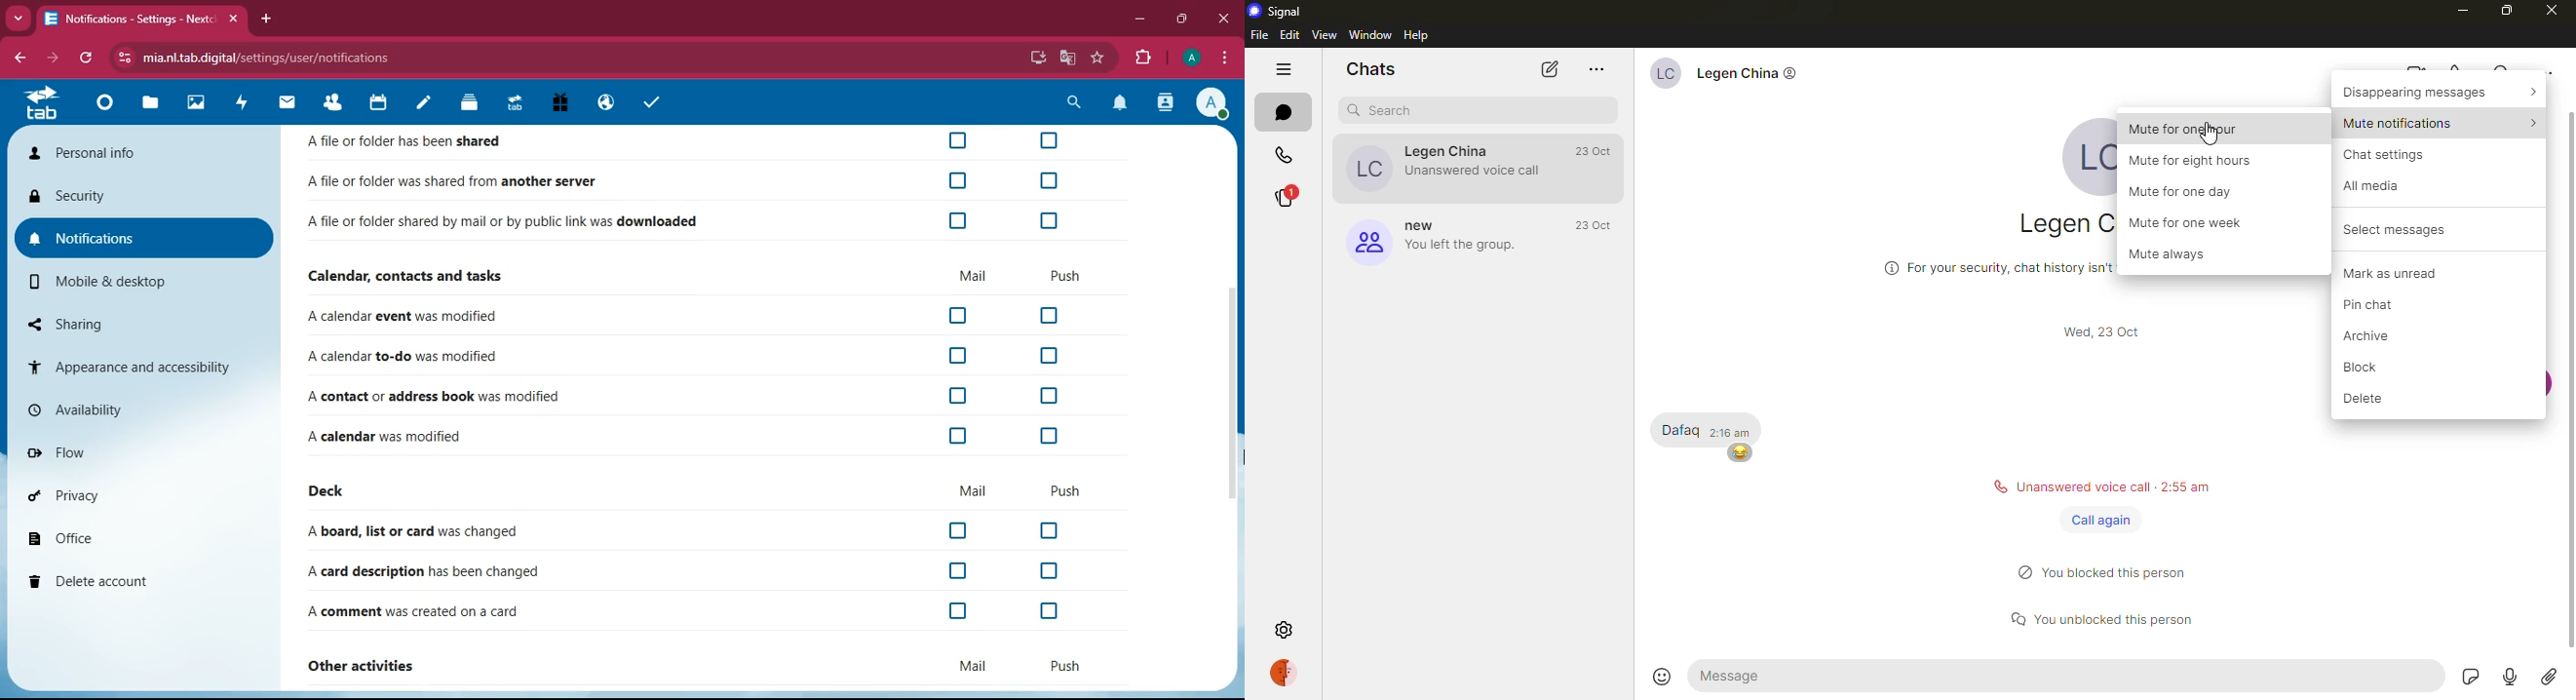 This screenshot has height=700, width=2576. What do you see at coordinates (422, 530) in the screenshot?
I see `A board, list or card was changed` at bounding box center [422, 530].